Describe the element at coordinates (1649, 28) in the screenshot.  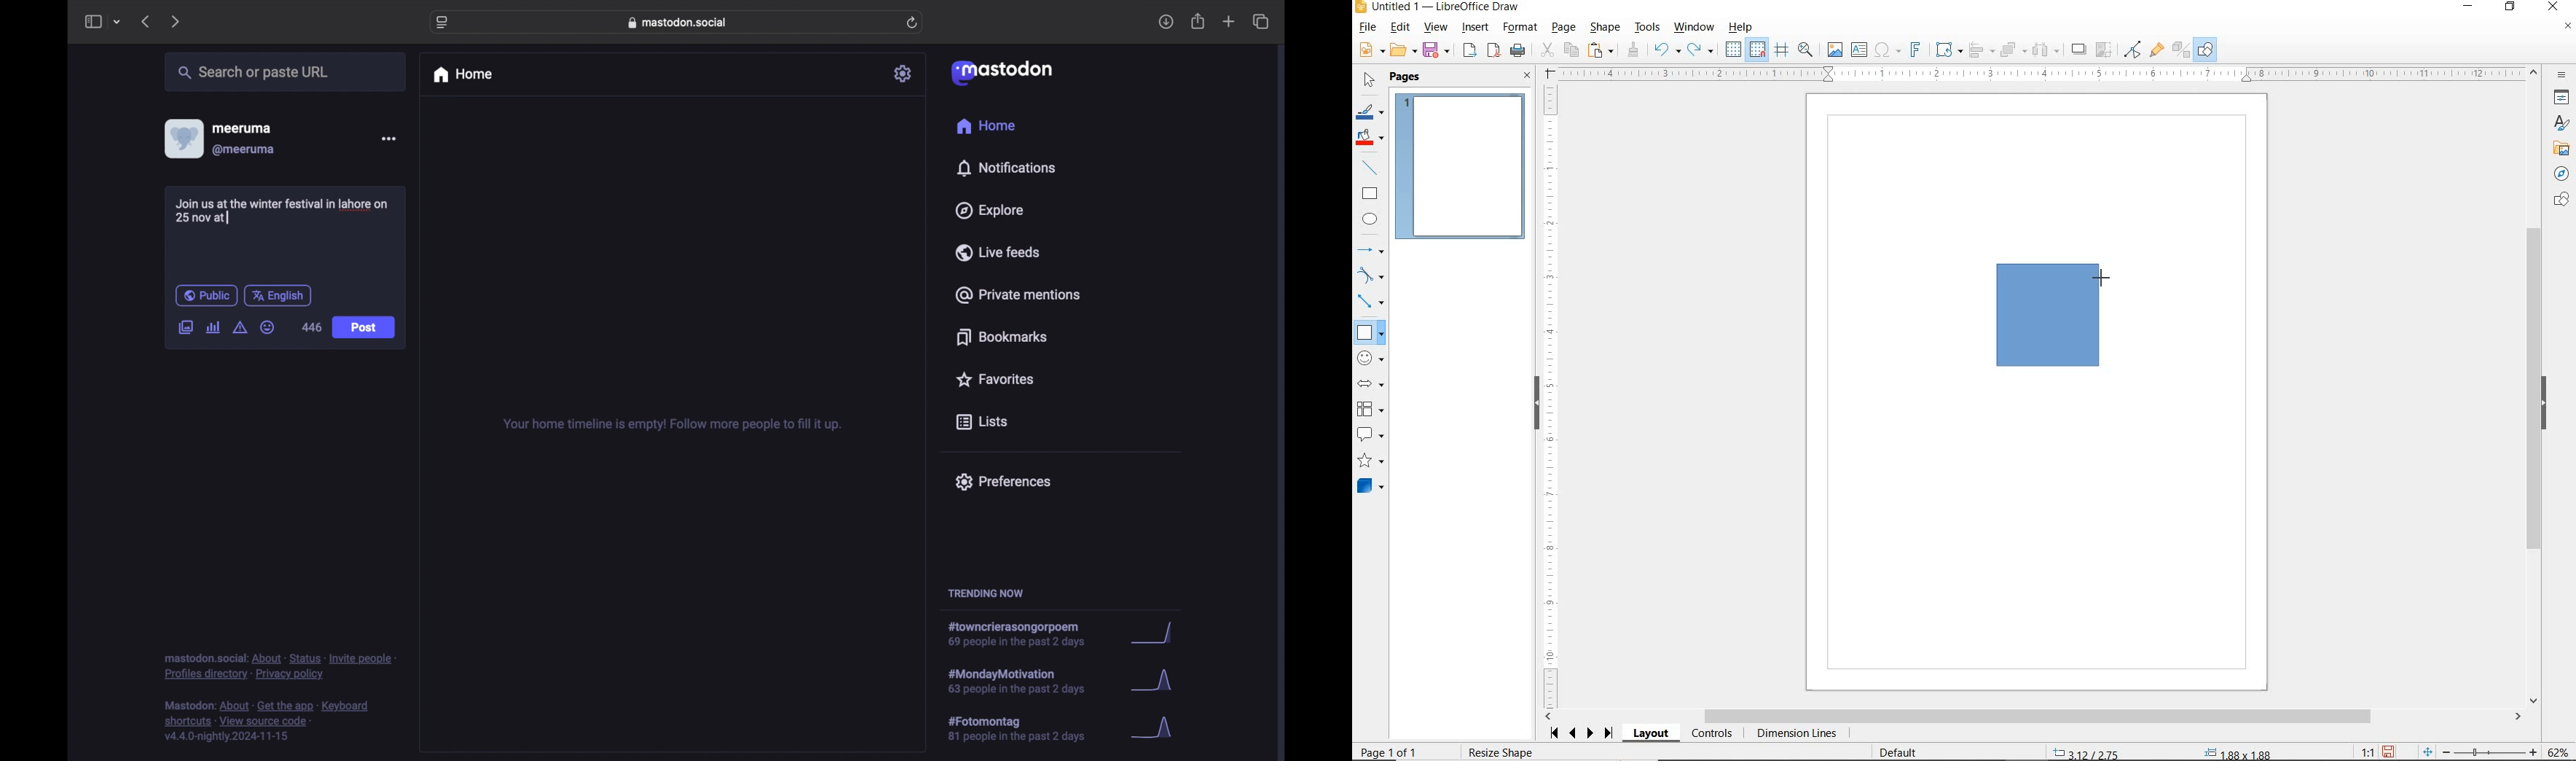
I see `TOOLS` at that location.